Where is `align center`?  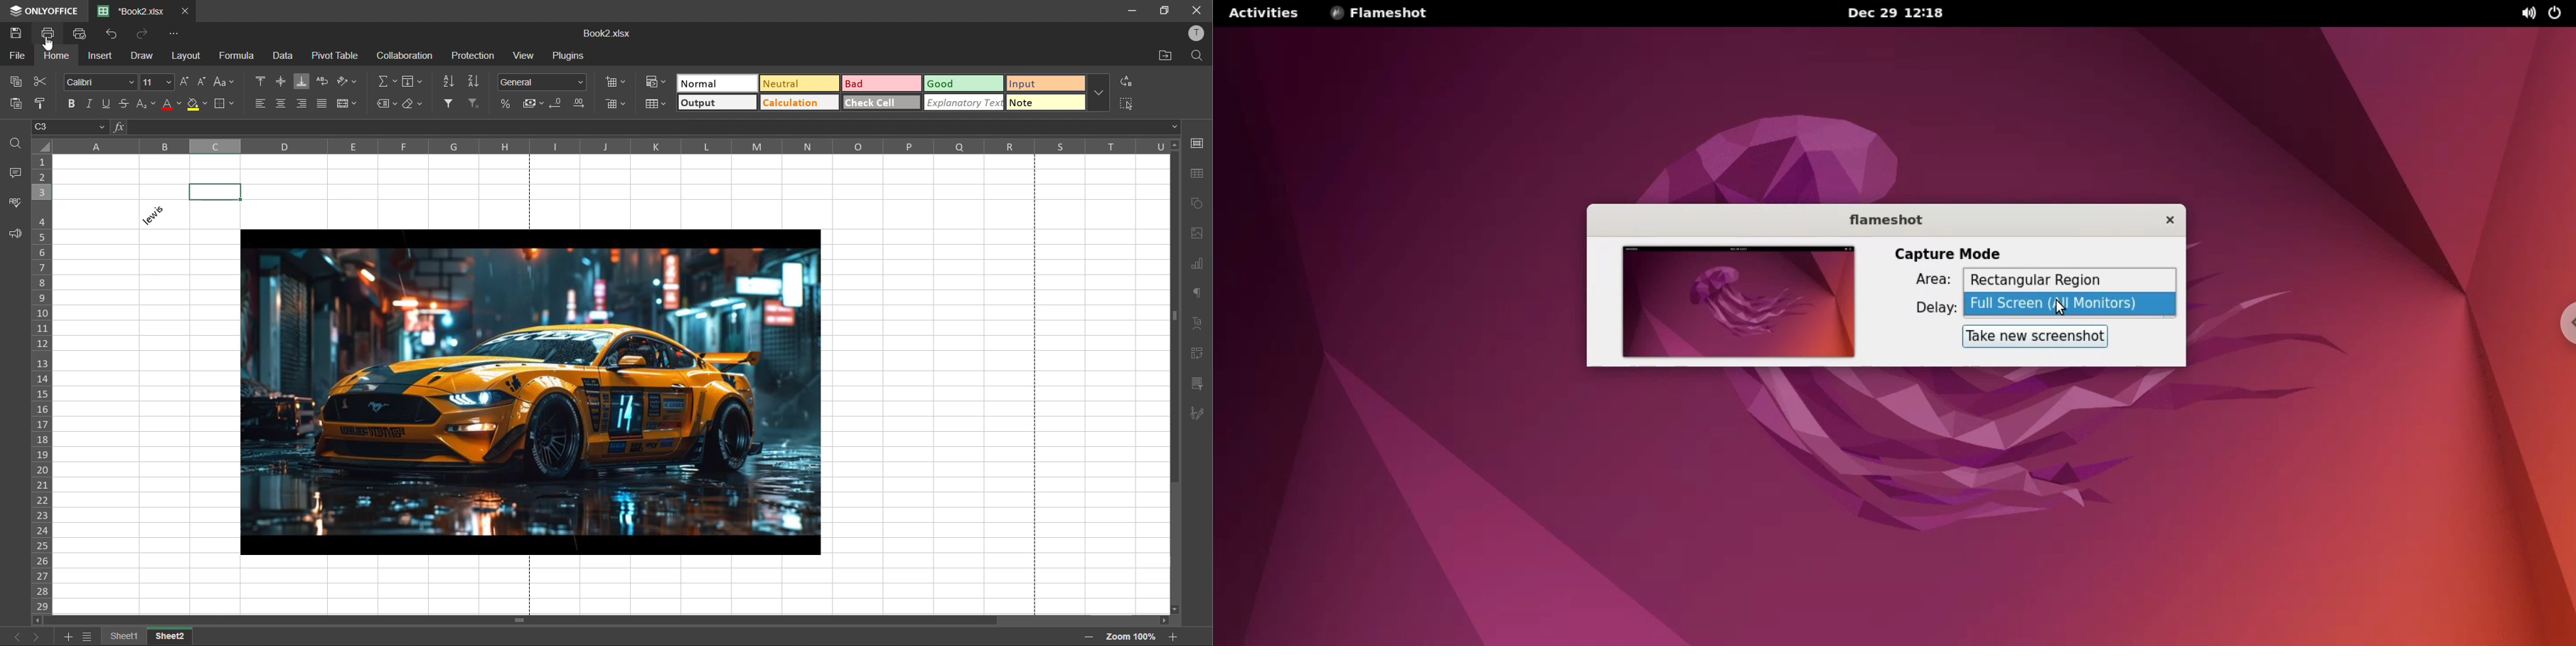 align center is located at coordinates (283, 102).